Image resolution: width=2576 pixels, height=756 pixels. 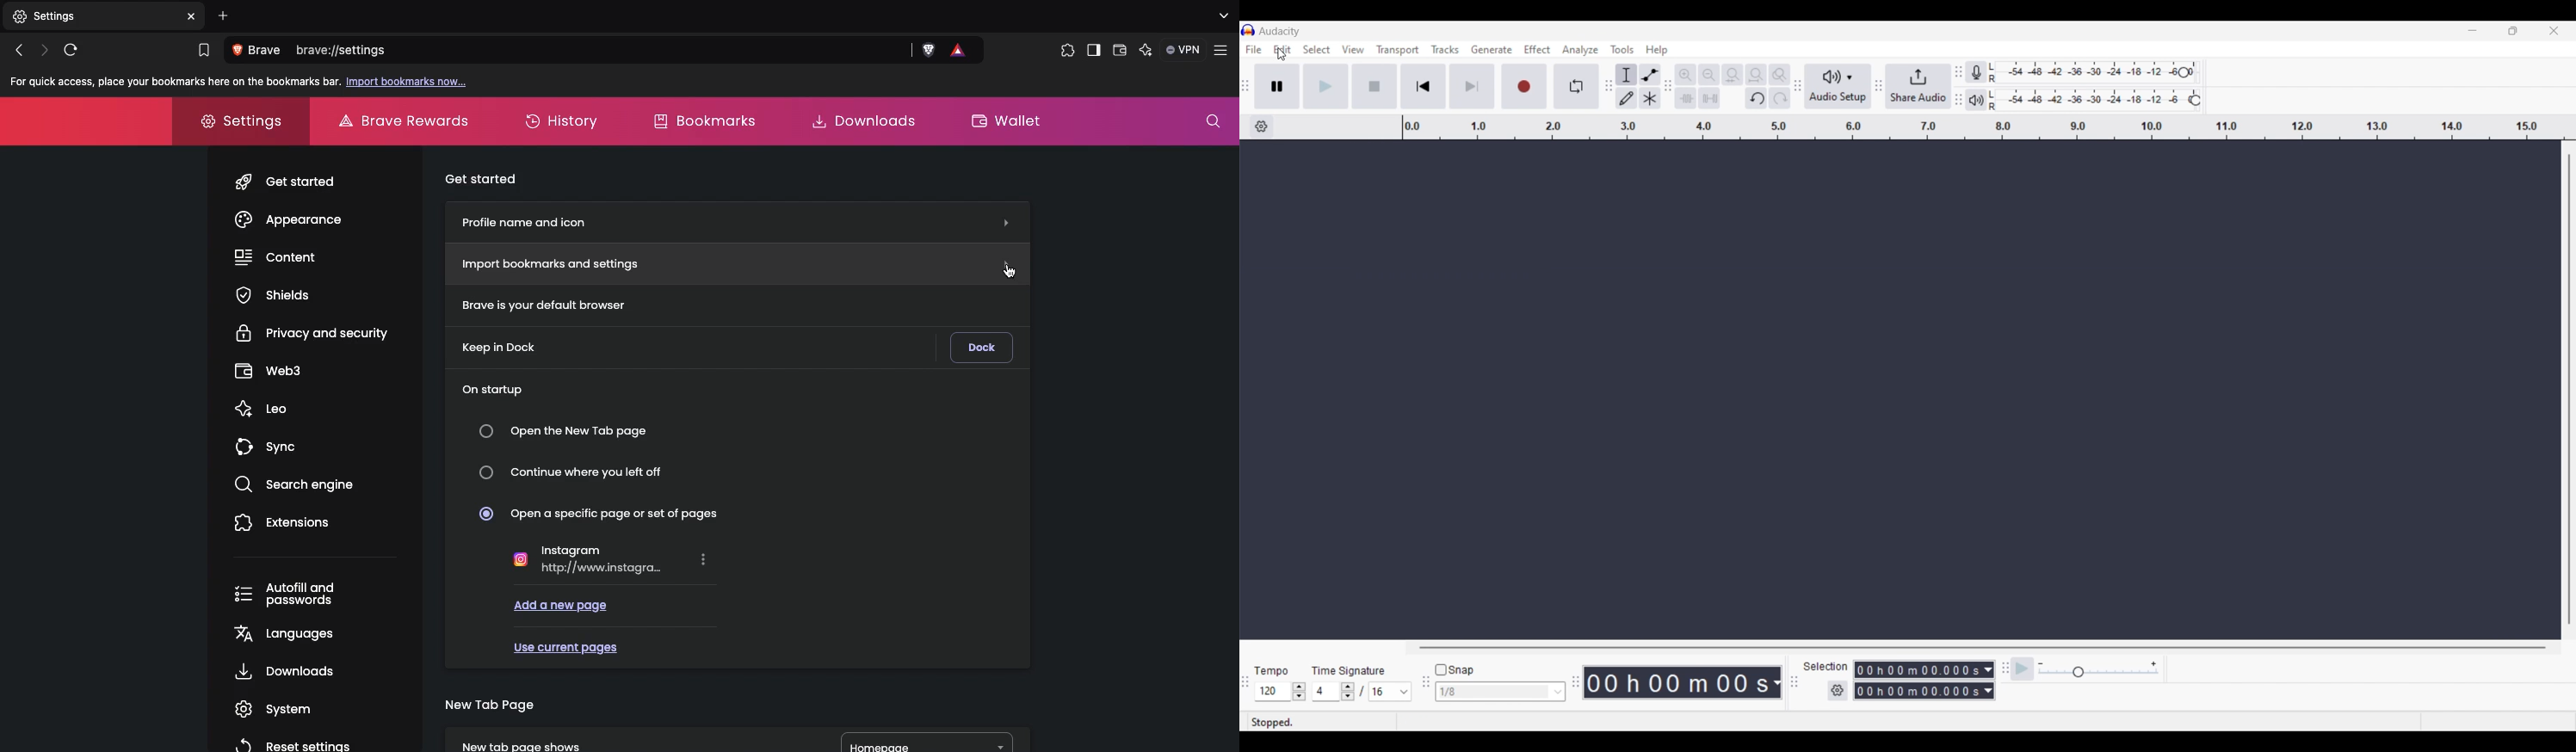 What do you see at coordinates (2513, 31) in the screenshot?
I see `Show interface in a smaller tab` at bounding box center [2513, 31].